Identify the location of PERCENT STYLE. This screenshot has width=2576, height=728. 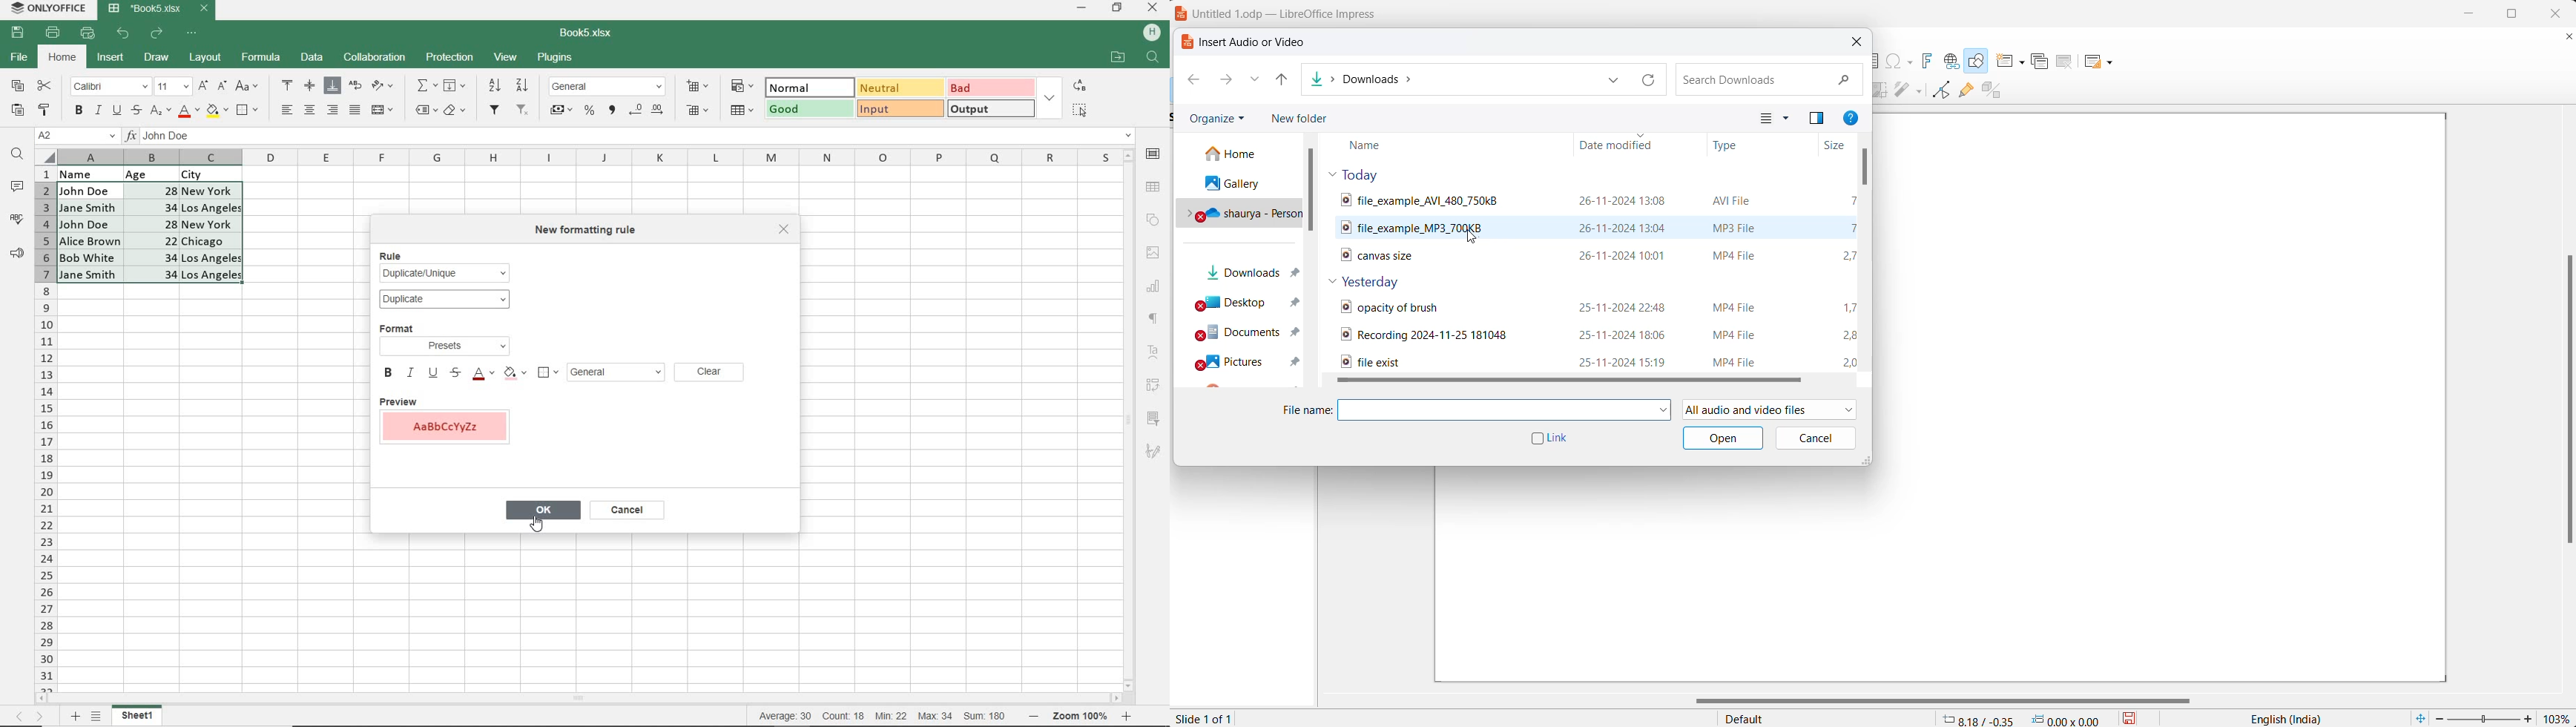
(588, 111).